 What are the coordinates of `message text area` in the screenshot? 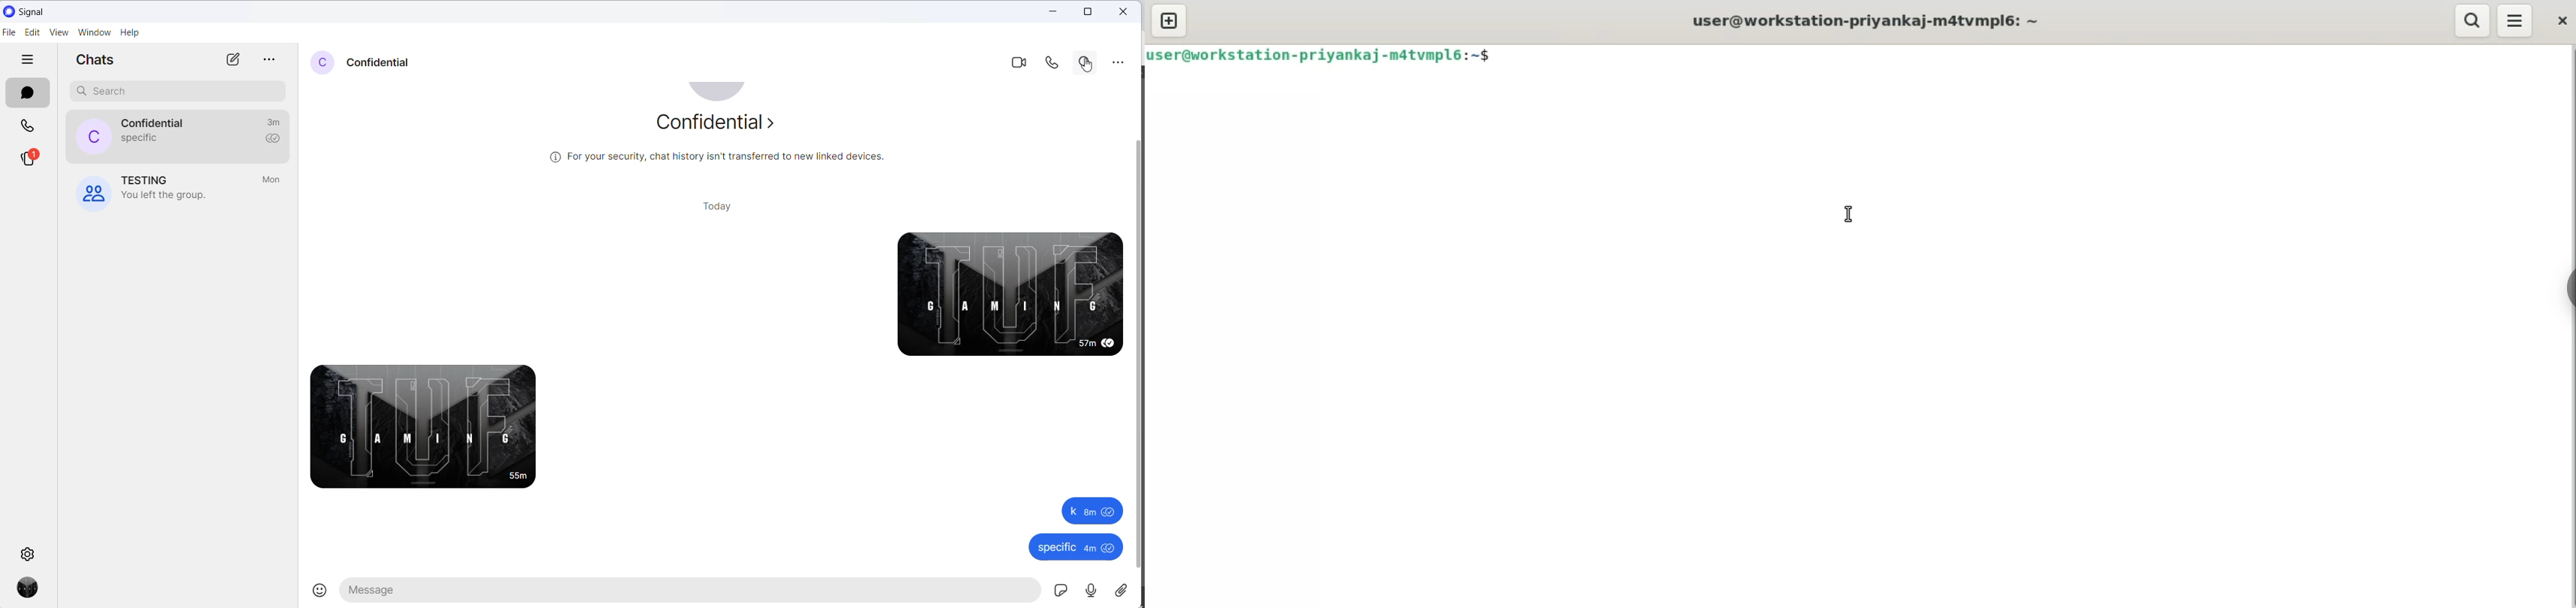 It's located at (685, 593).